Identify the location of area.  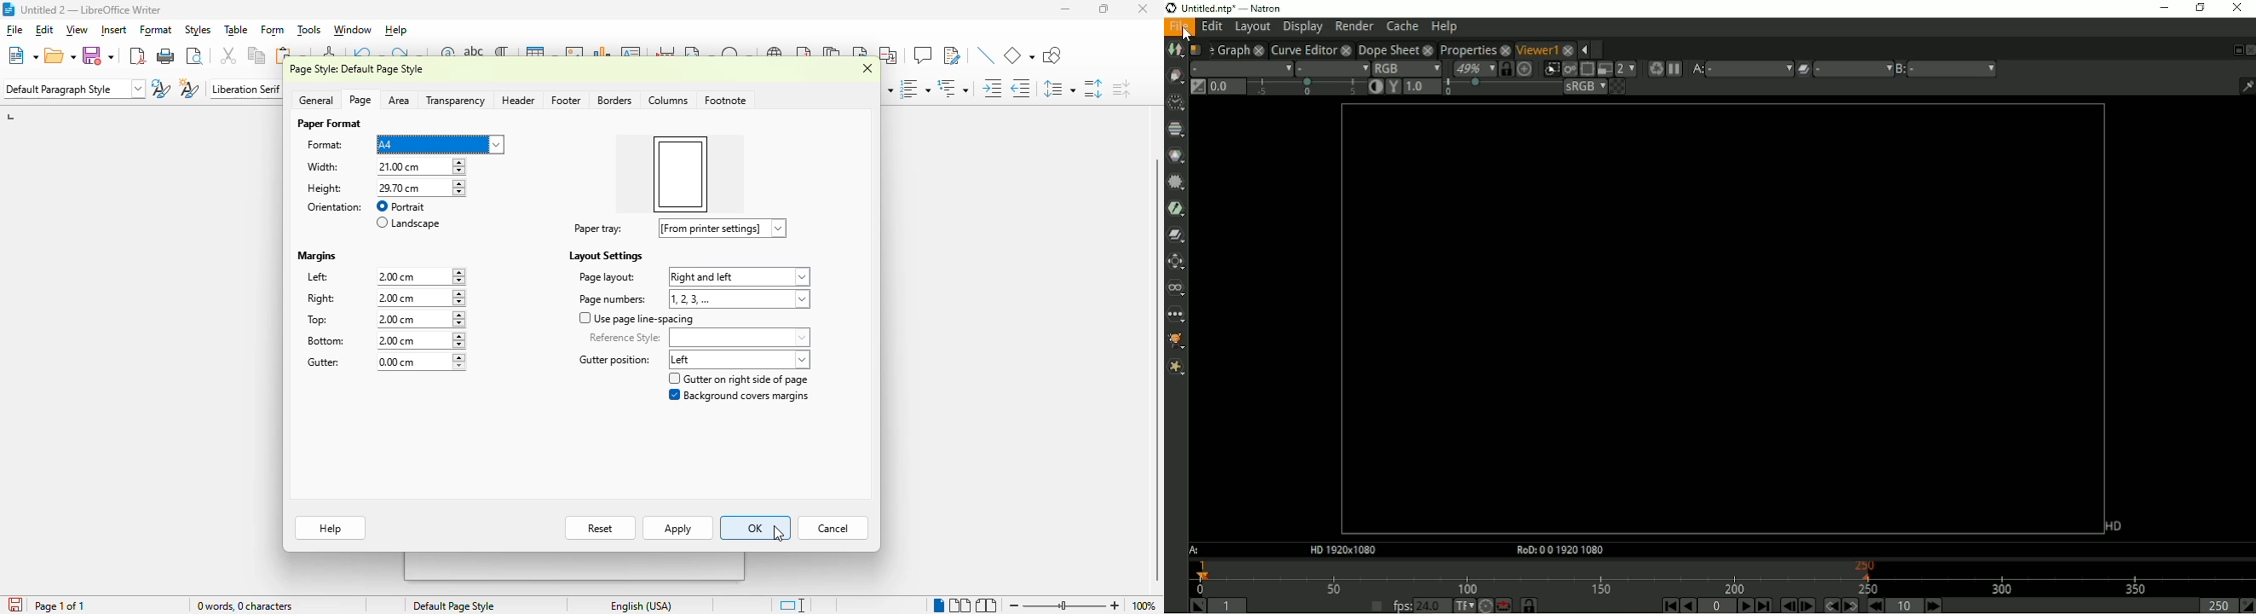
(401, 101).